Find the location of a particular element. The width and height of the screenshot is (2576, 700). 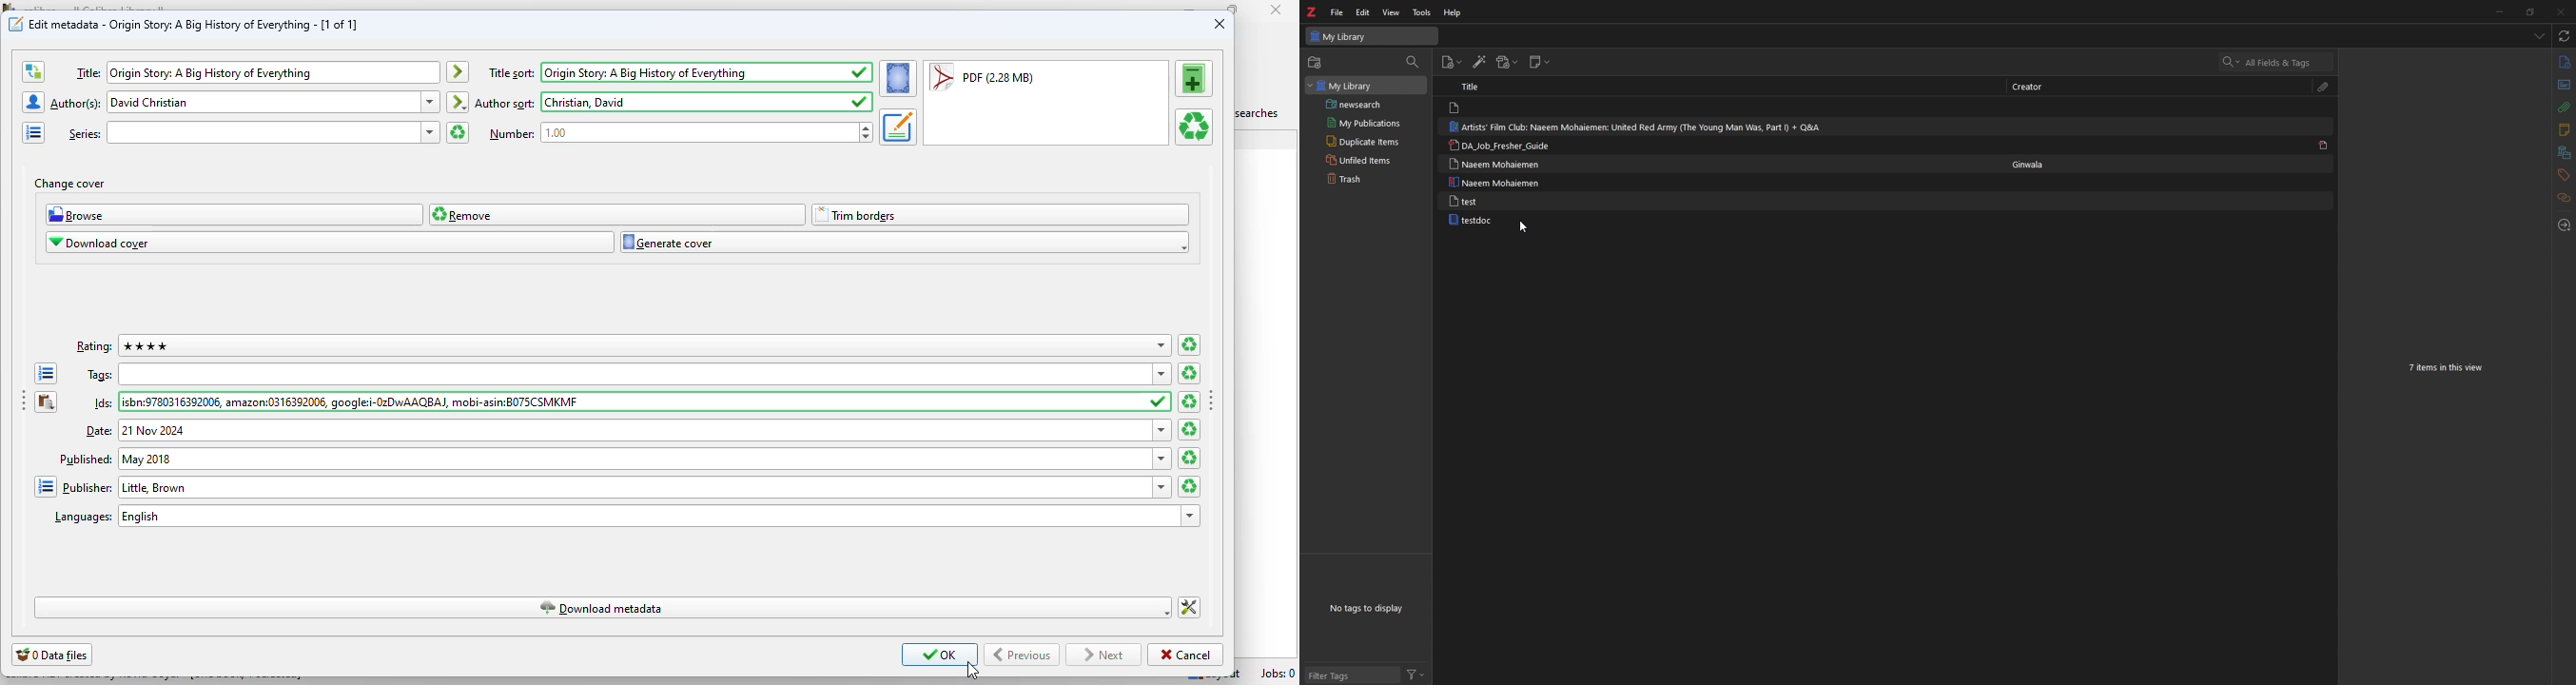

generate cover is located at coordinates (905, 242).